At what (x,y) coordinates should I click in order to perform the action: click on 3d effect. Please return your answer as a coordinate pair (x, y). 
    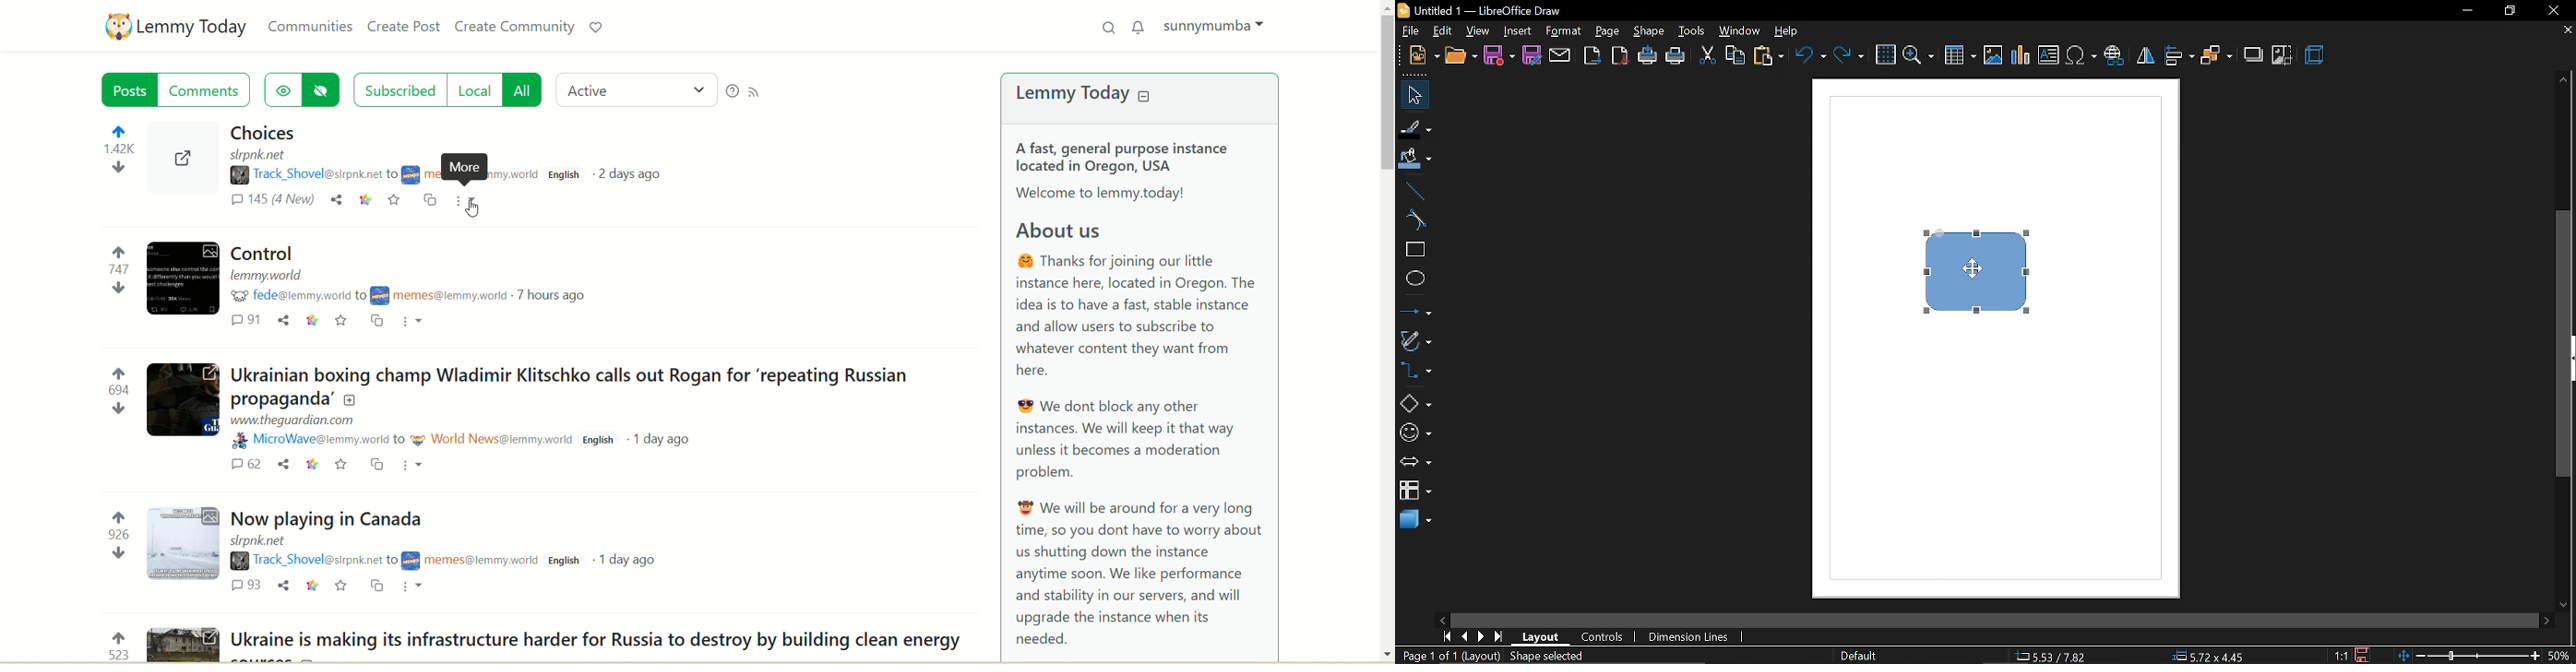
    Looking at the image, I should click on (2318, 55).